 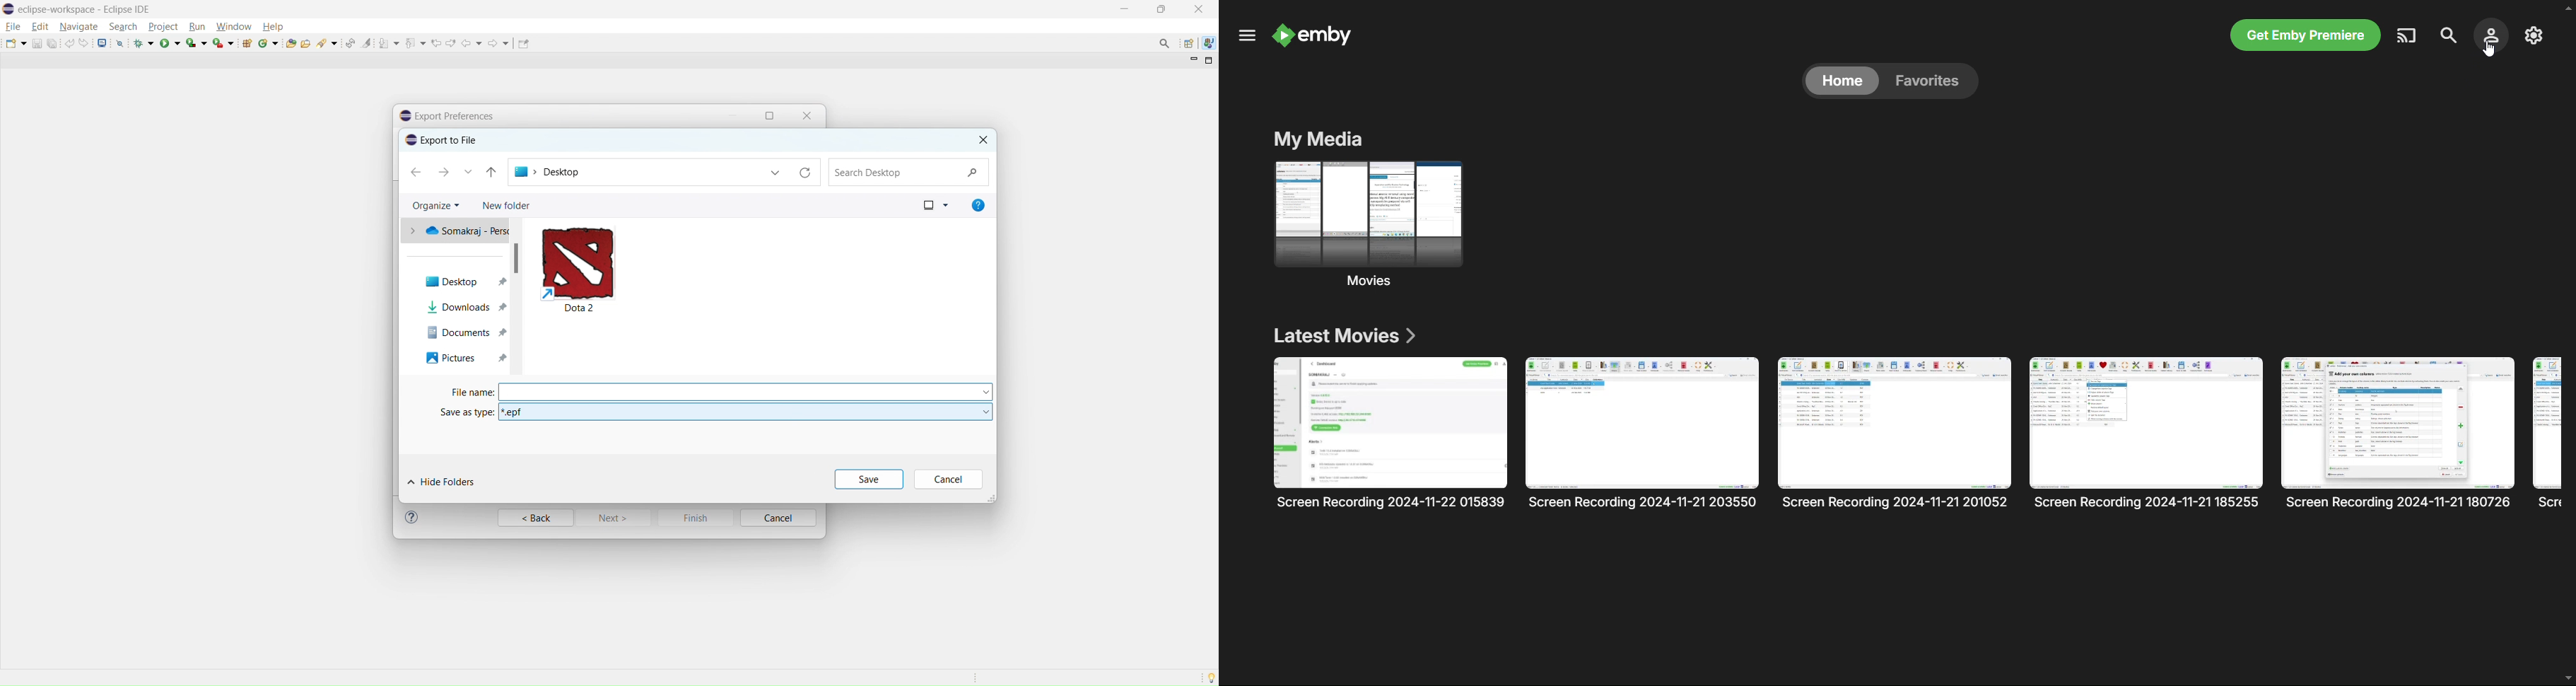 I want to click on next annotation, so click(x=389, y=43).